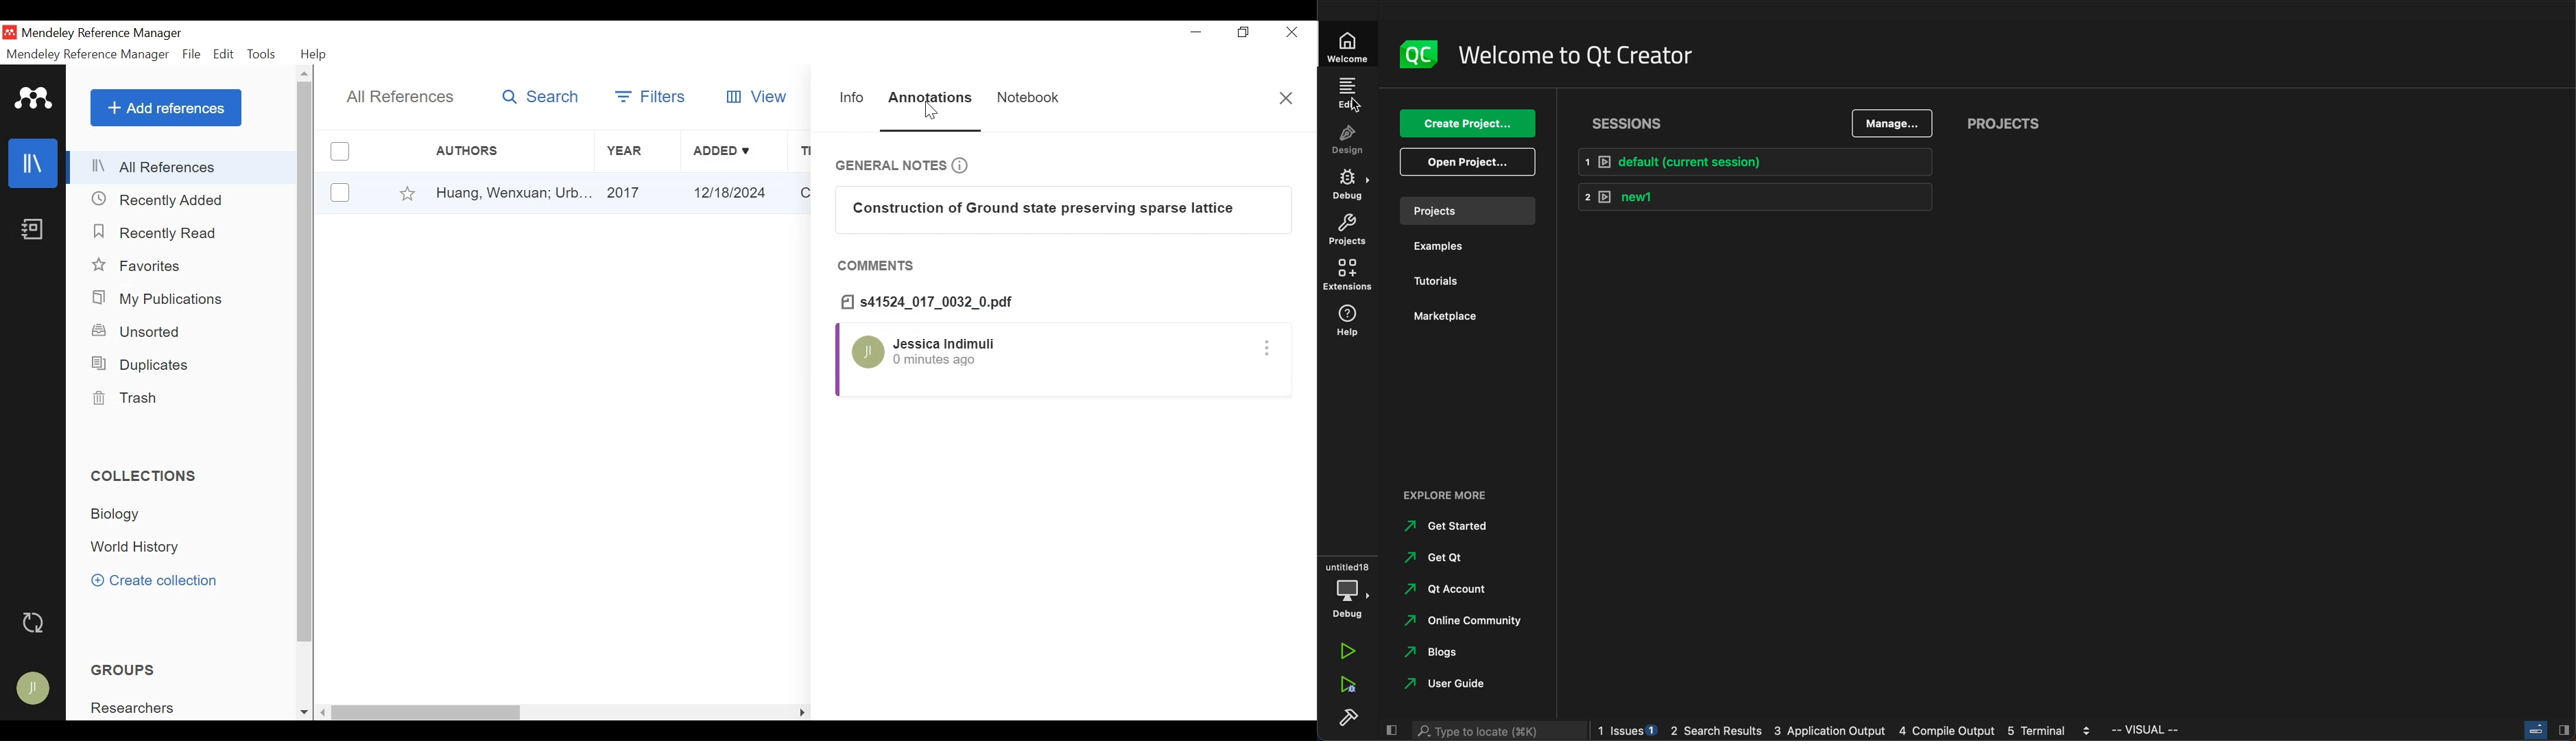  Describe the element at coordinates (965, 165) in the screenshot. I see `info icon` at that location.